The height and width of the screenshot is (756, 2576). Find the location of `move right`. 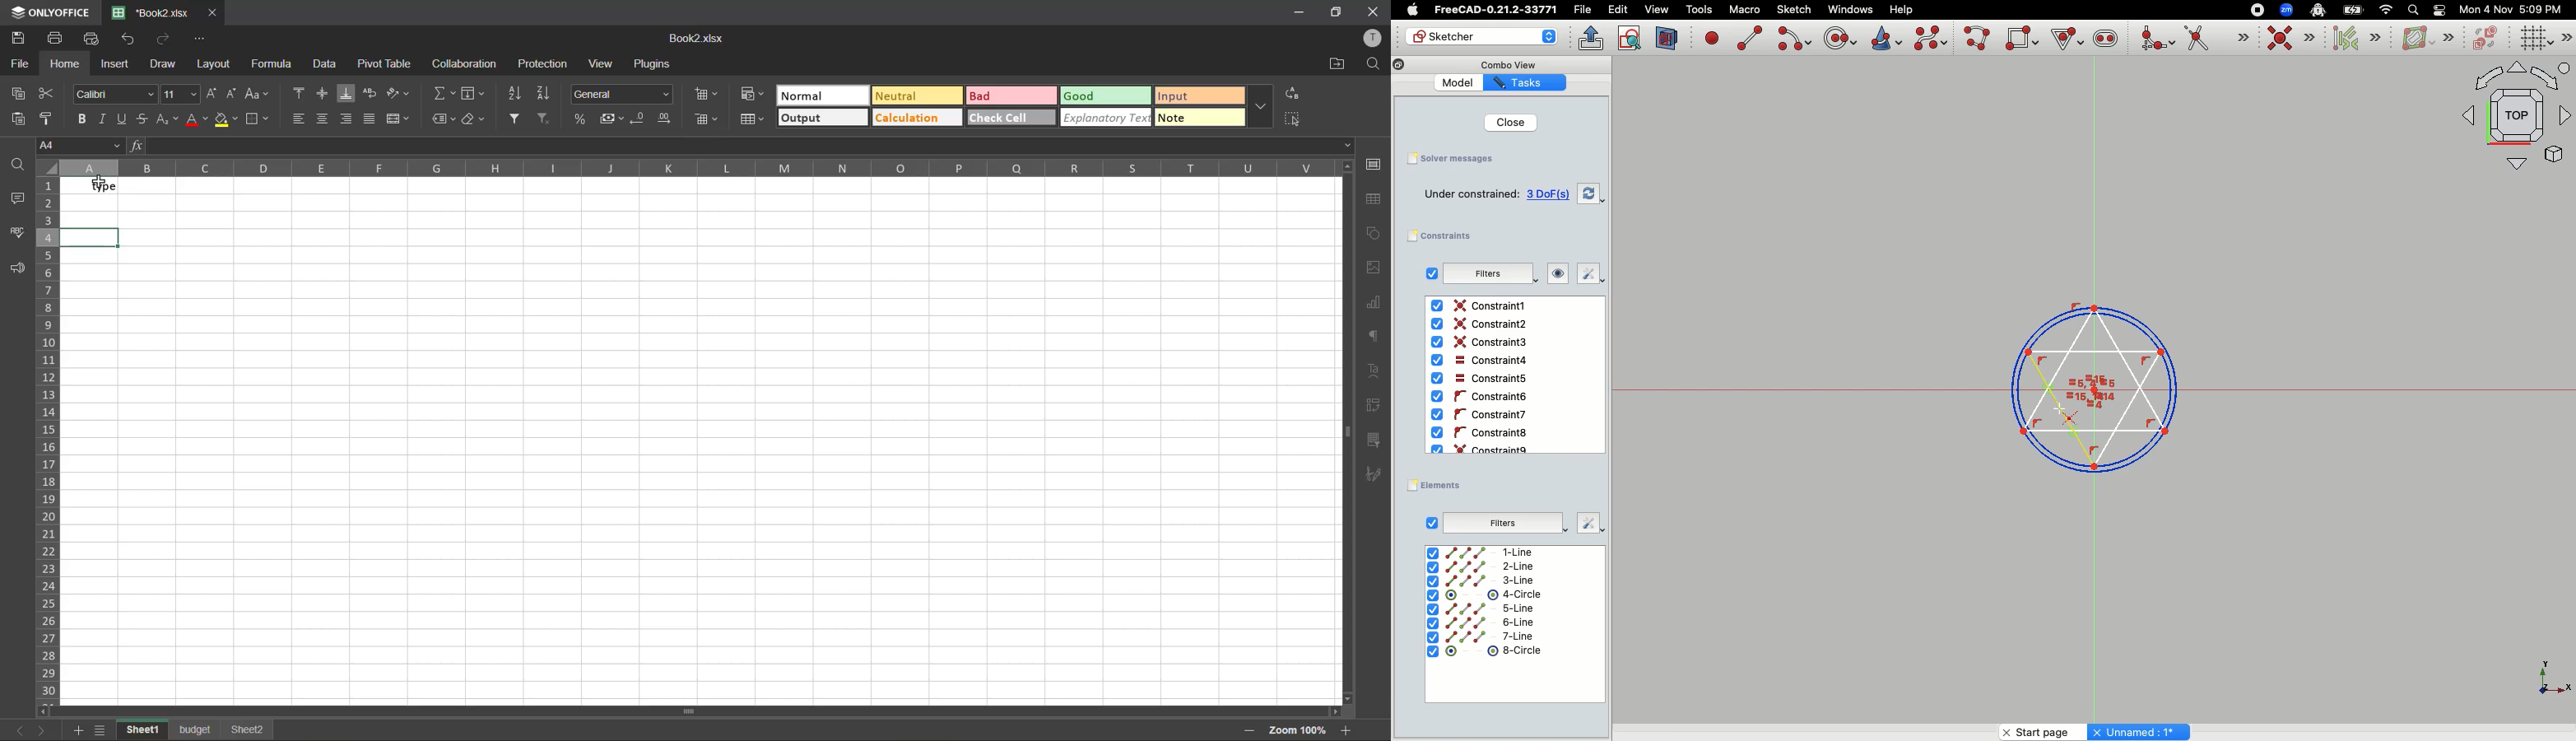

move right is located at coordinates (1334, 711).